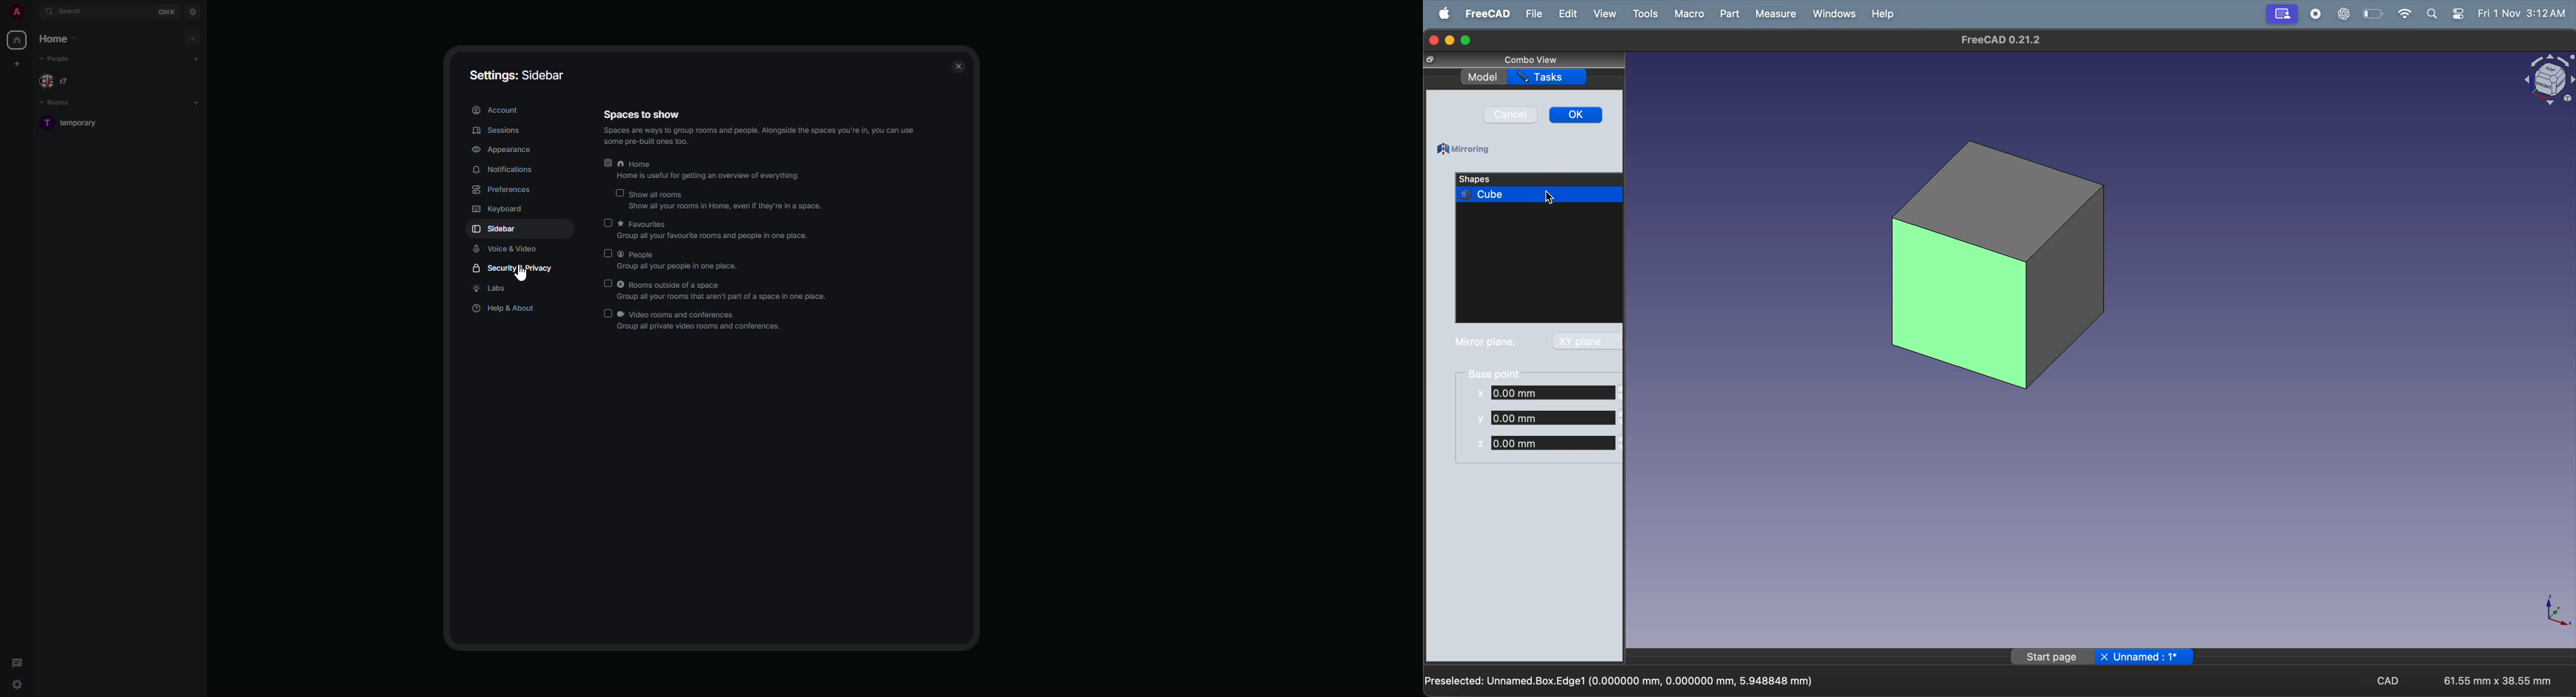 Image resolution: width=2576 pixels, height=700 pixels. I want to click on mirror plane, so click(1486, 342).